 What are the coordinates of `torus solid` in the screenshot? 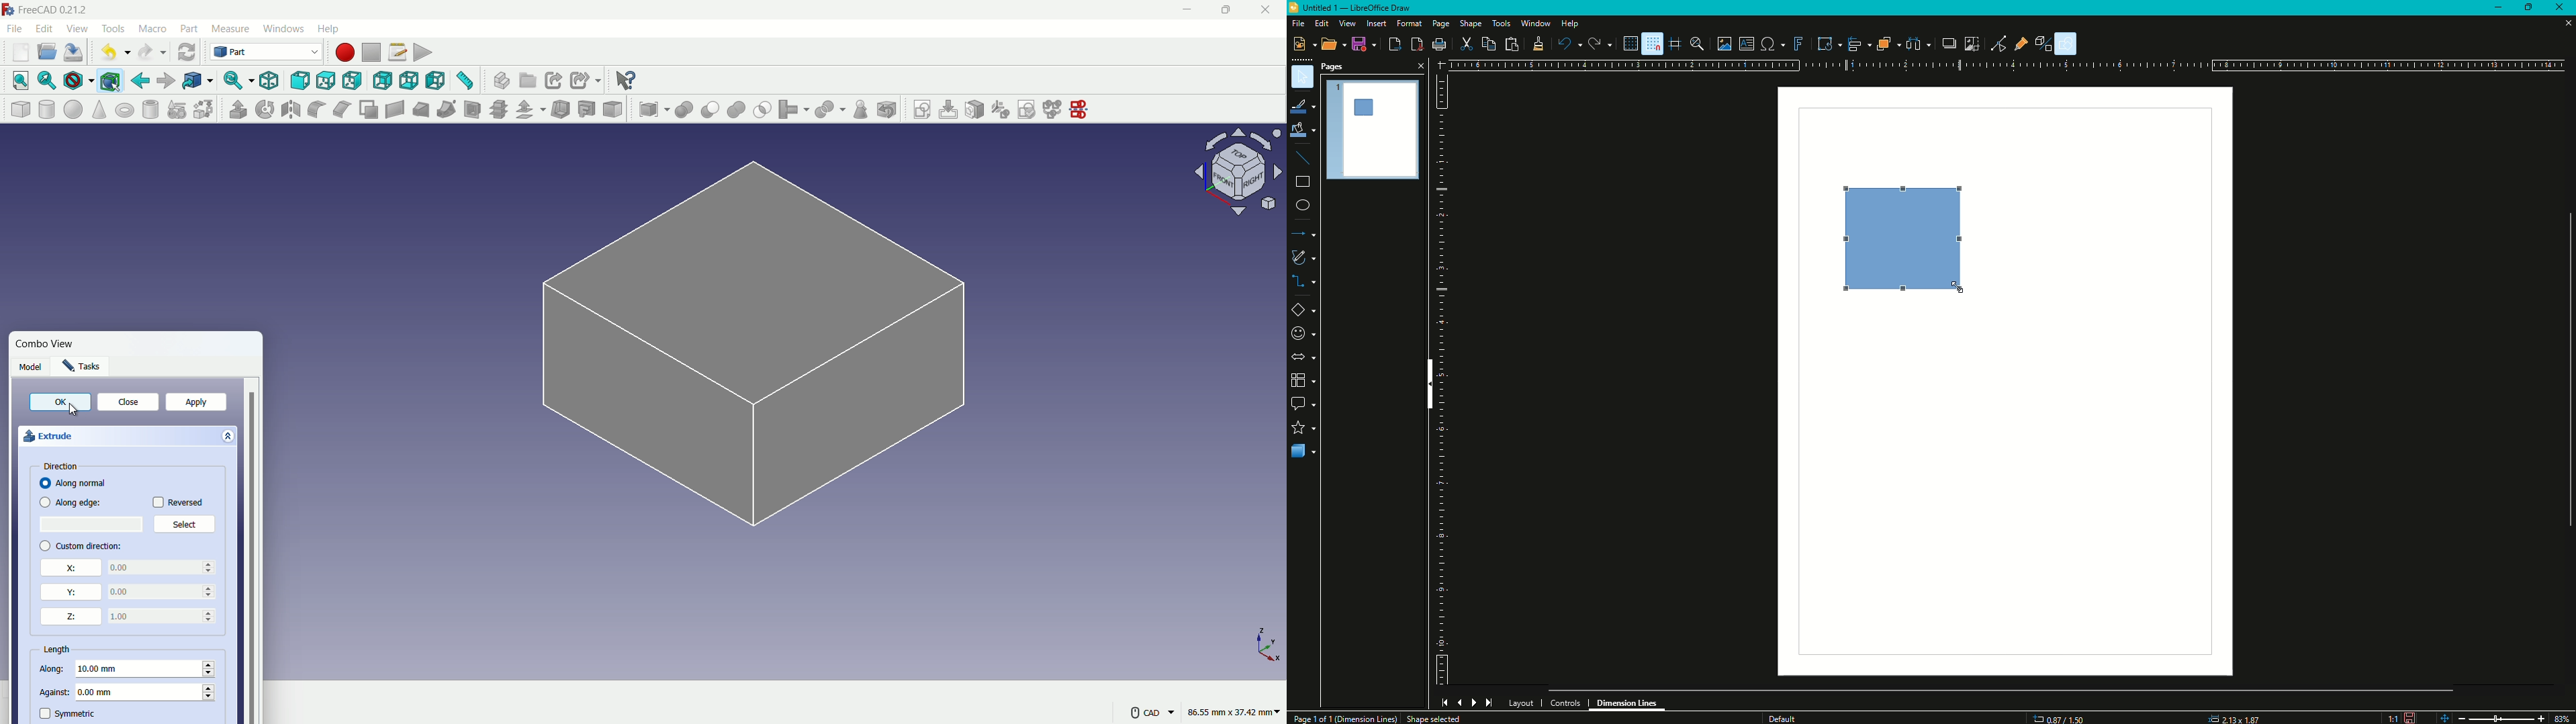 It's located at (125, 111).